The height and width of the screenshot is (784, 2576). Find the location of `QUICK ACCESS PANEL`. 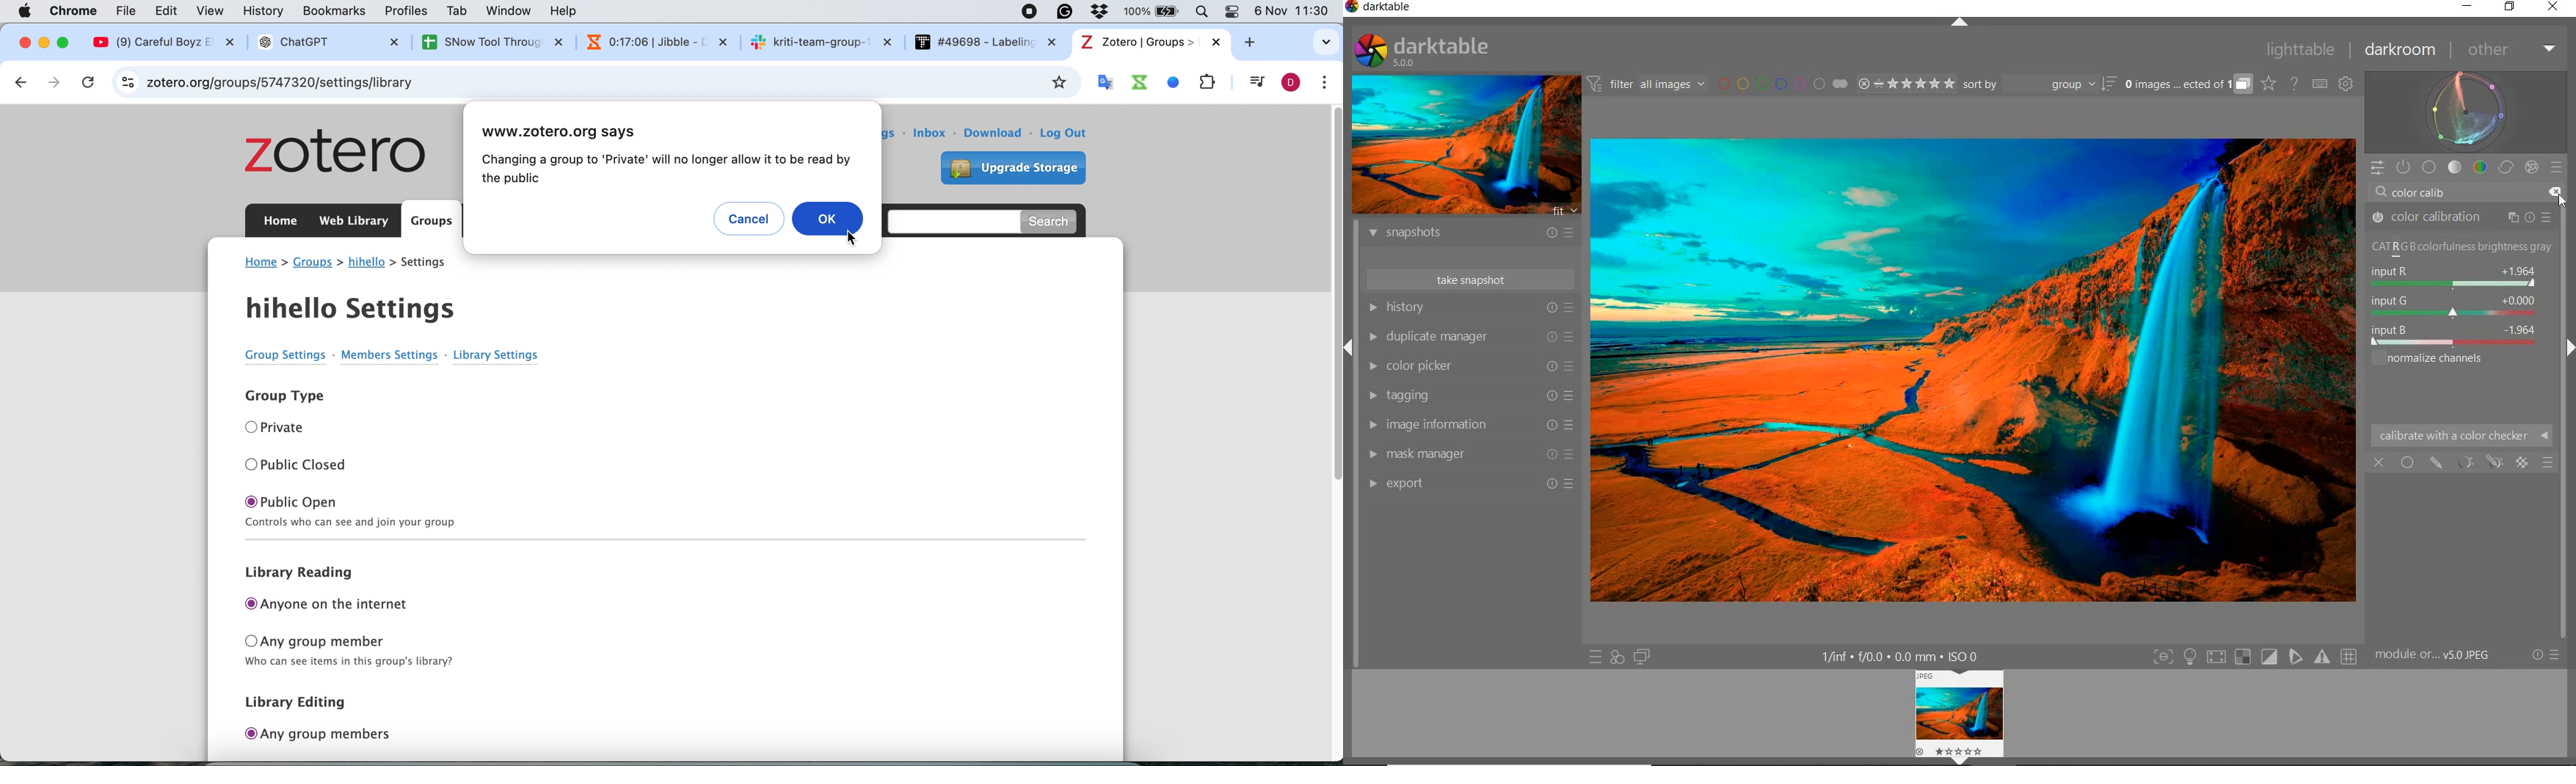

QUICK ACCESS PANEL is located at coordinates (2377, 168).